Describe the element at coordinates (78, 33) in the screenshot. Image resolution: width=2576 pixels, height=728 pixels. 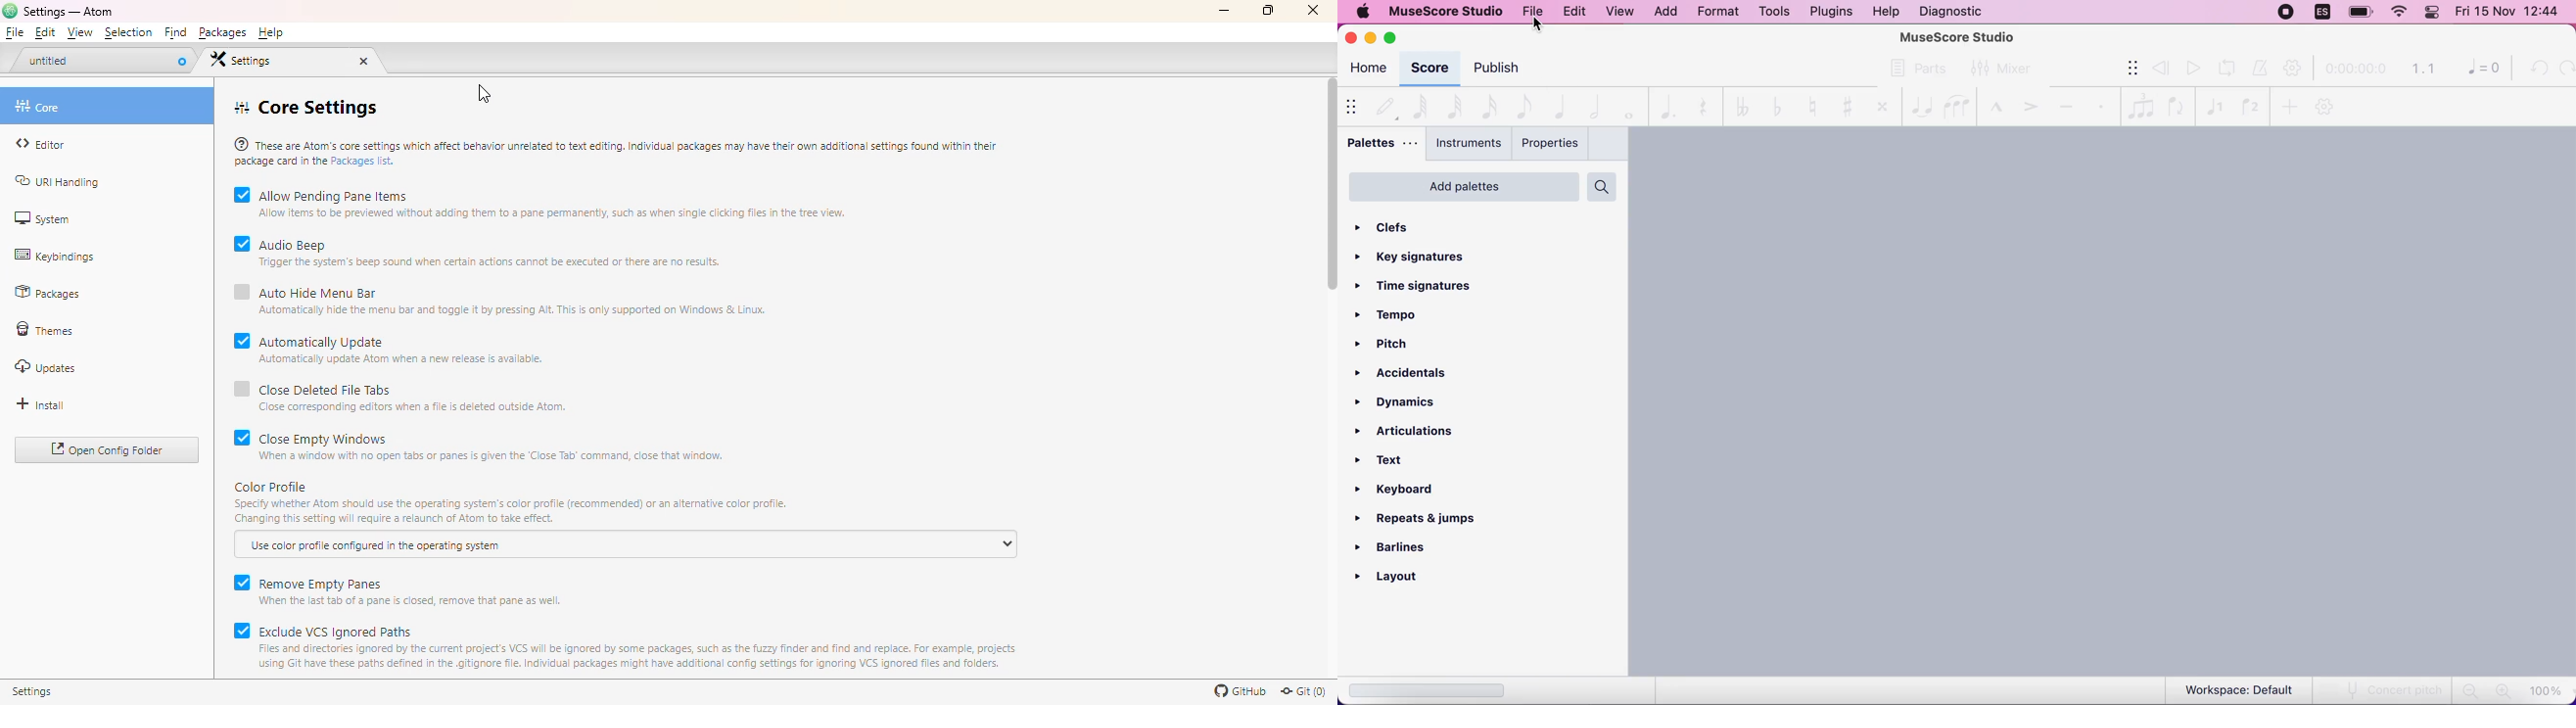
I see `View` at that location.